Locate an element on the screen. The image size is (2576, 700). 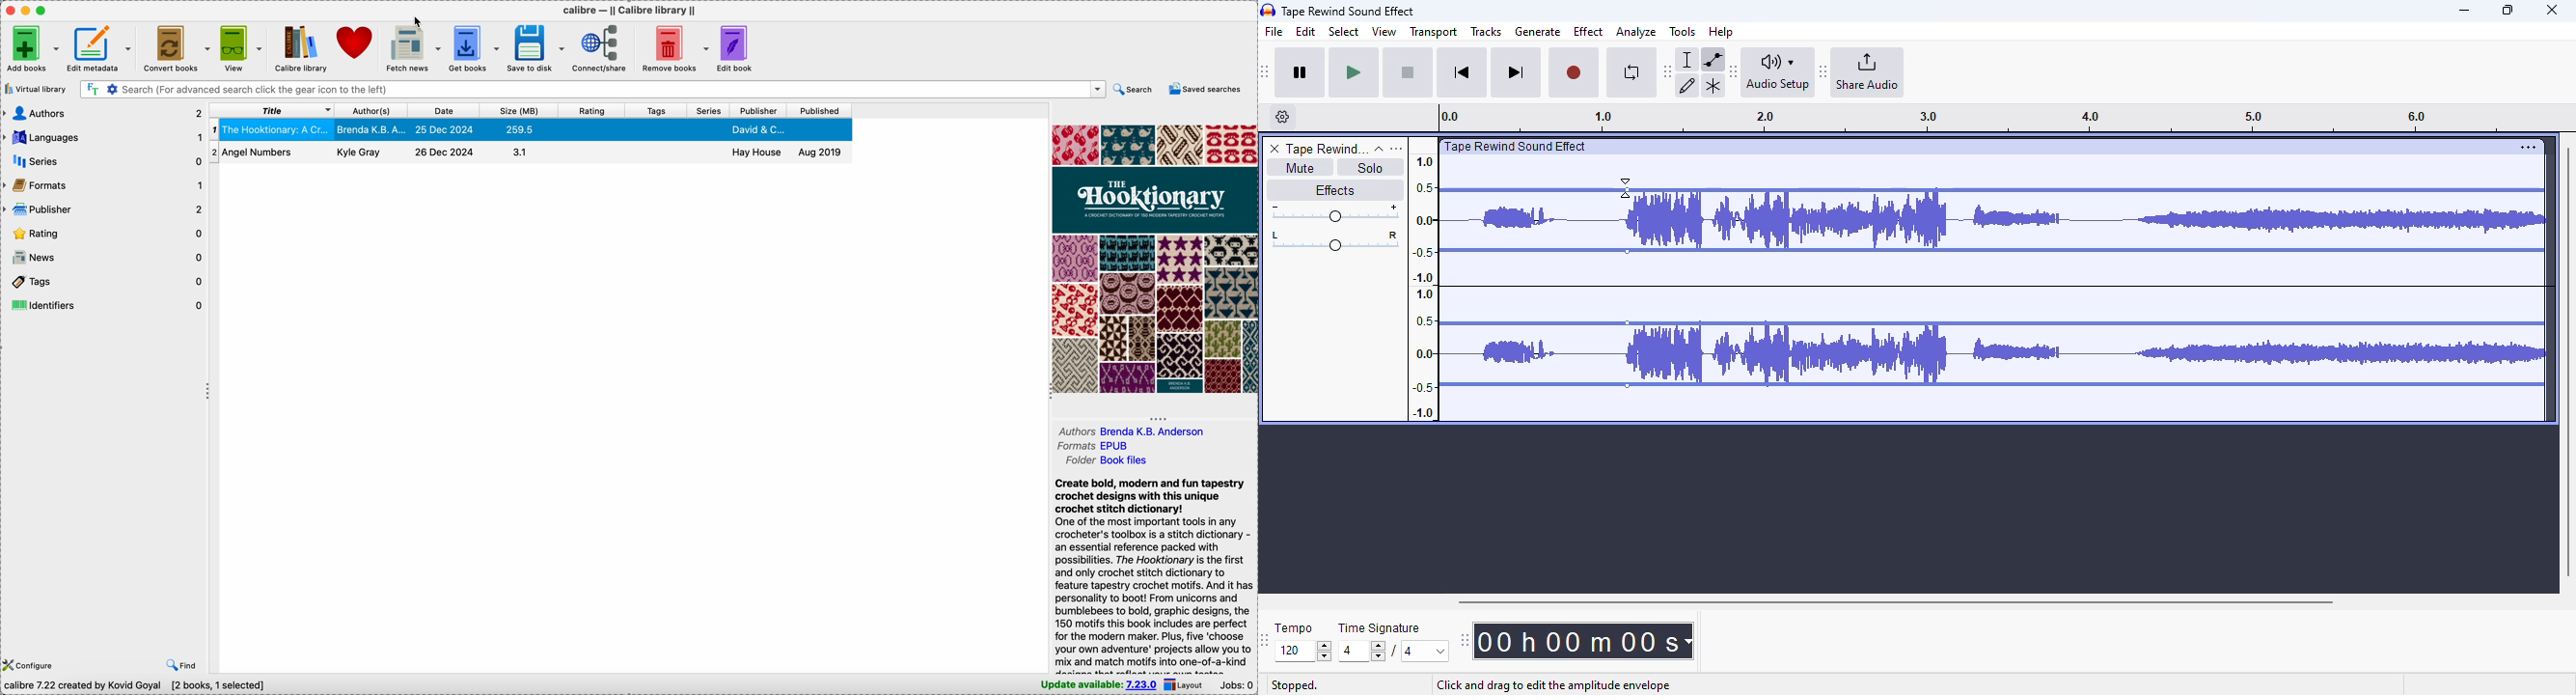
Audacity logo is located at coordinates (1268, 11).